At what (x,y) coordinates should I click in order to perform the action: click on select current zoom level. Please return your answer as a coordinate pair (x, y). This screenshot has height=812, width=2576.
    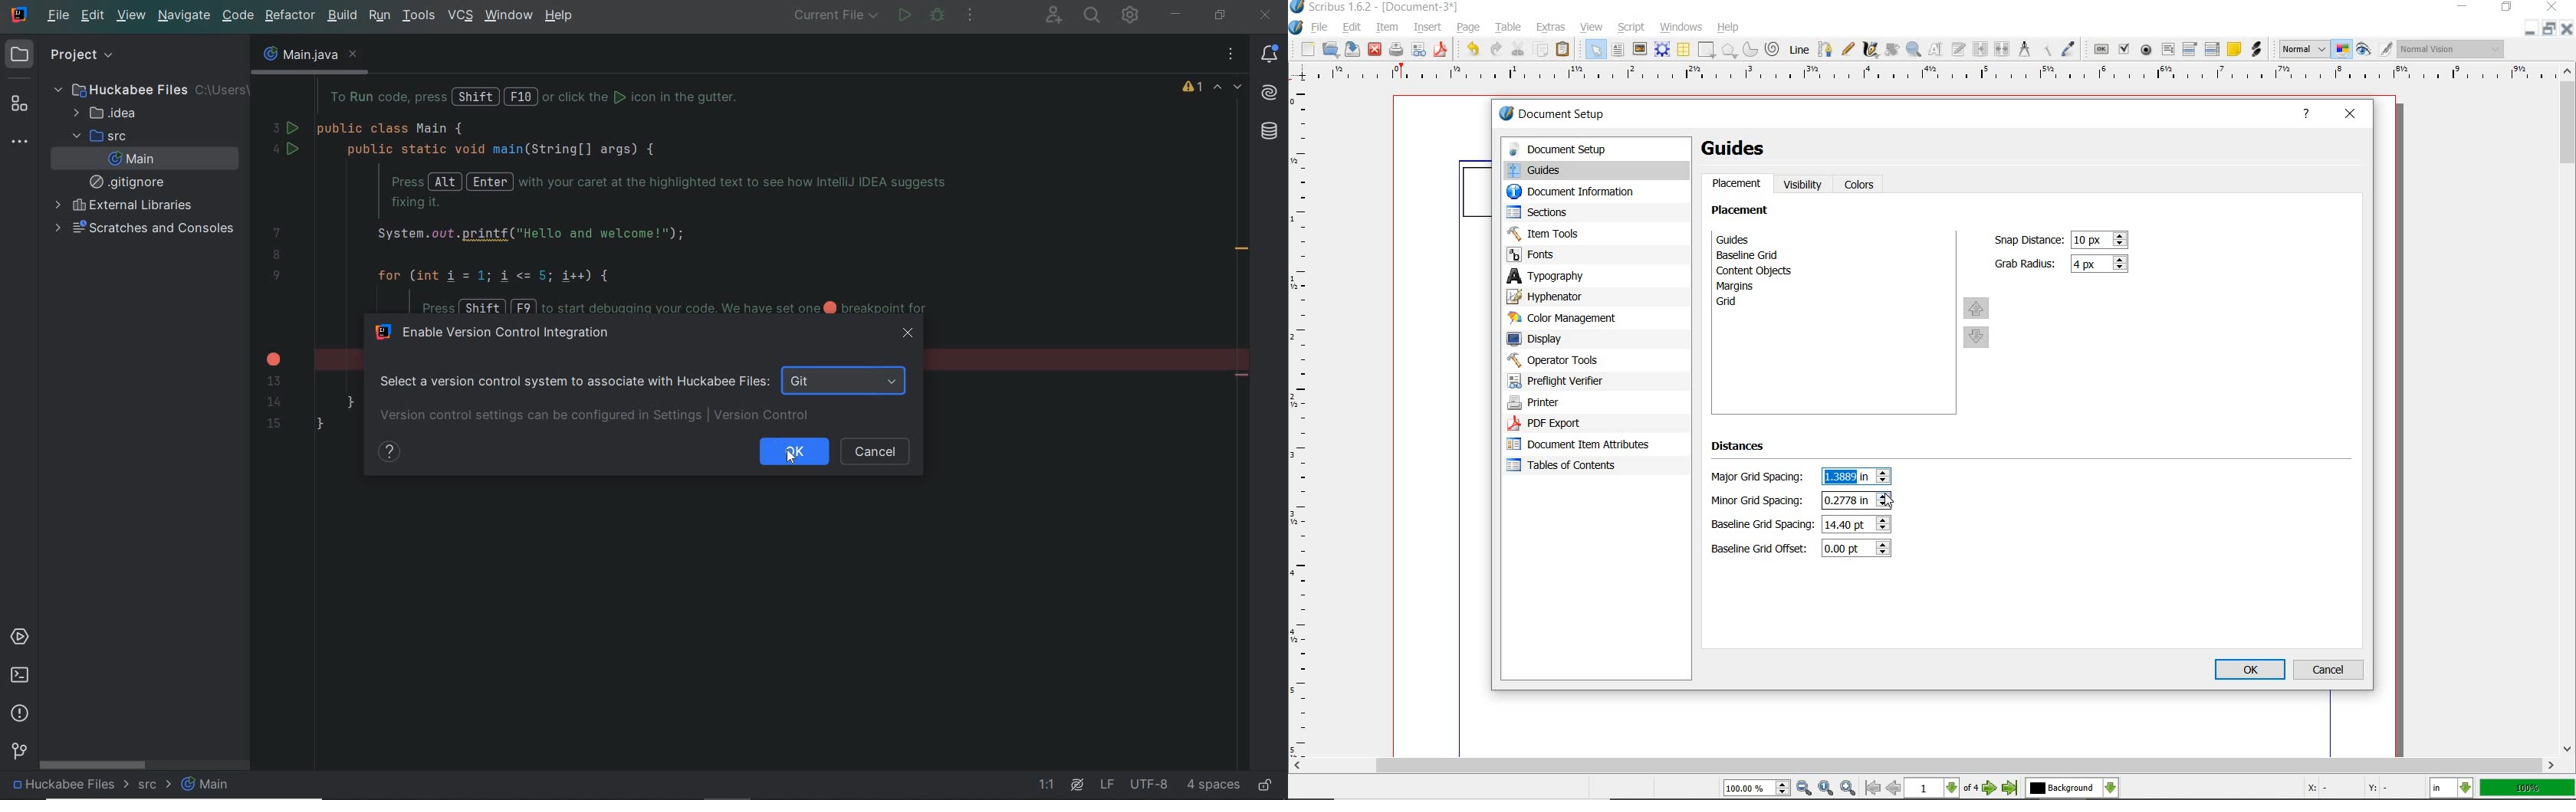
    Looking at the image, I should click on (1758, 788).